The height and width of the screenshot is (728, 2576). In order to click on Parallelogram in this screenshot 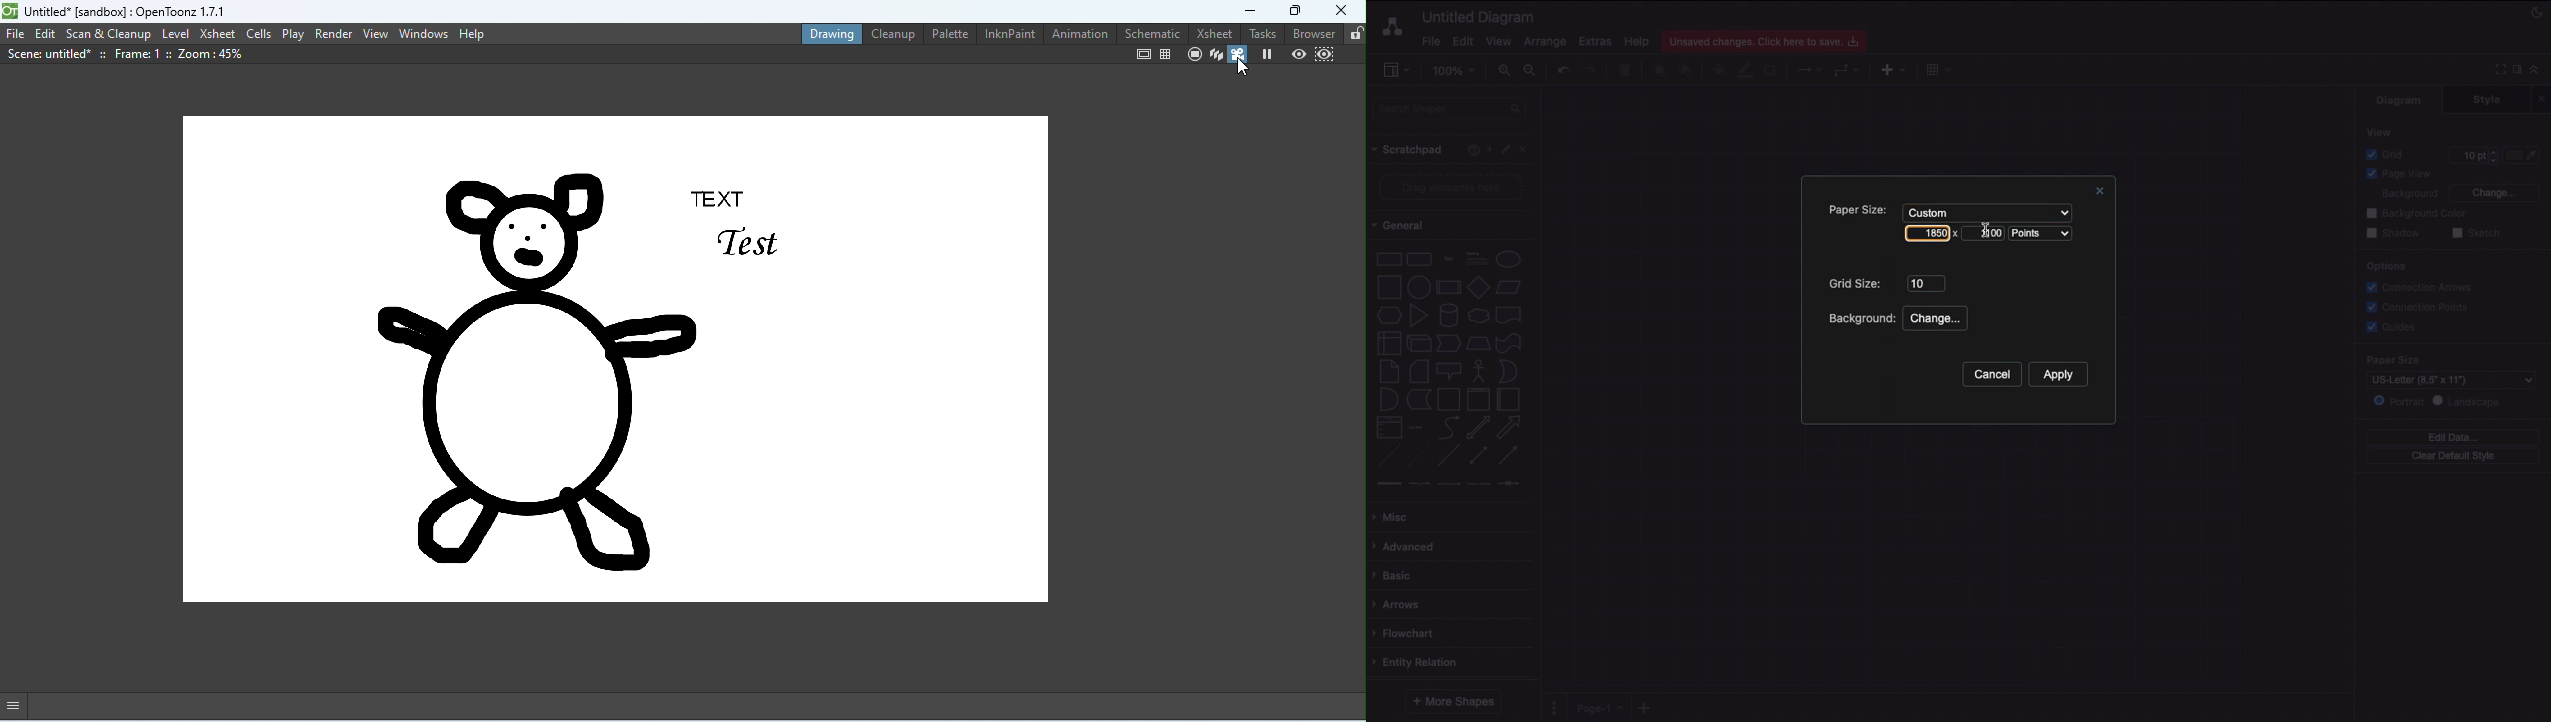, I will do `click(1509, 288)`.